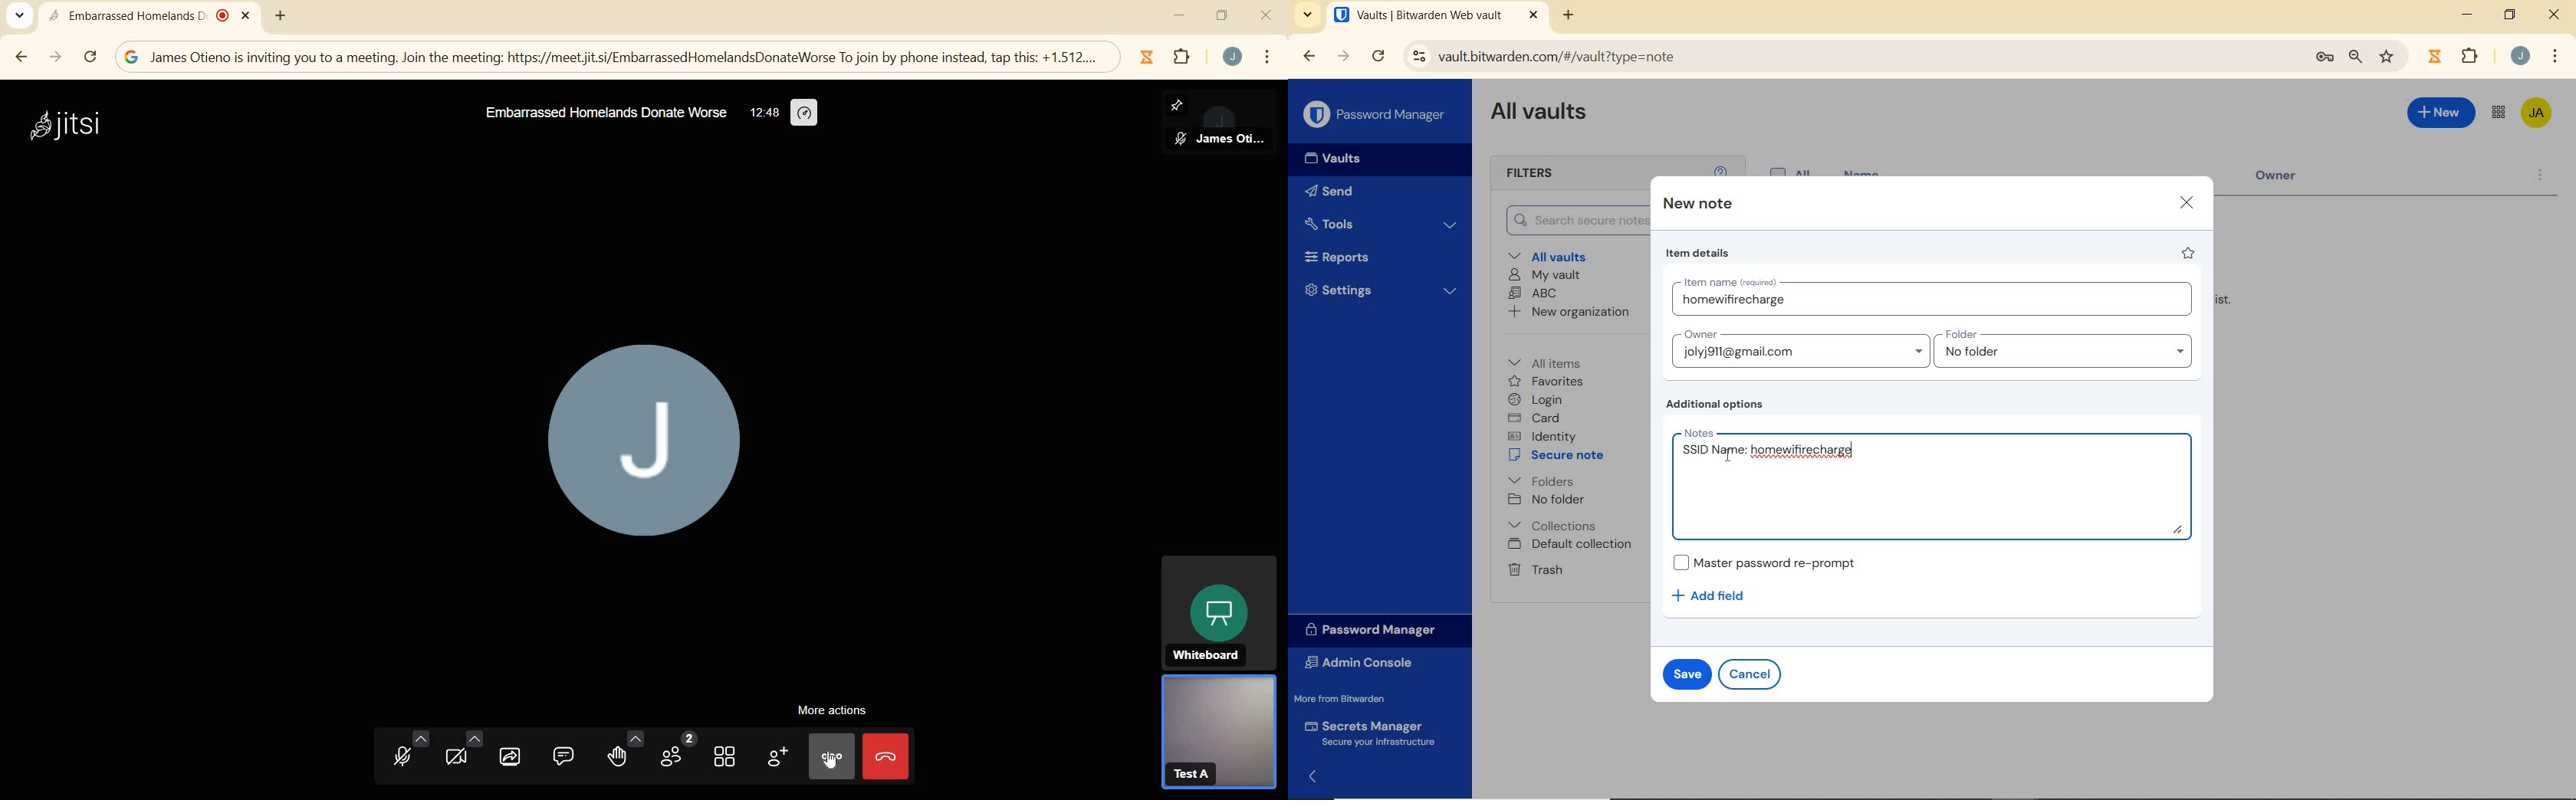 The width and height of the screenshot is (2576, 812). Describe the element at coordinates (1309, 57) in the screenshot. I see `backward` at that location.